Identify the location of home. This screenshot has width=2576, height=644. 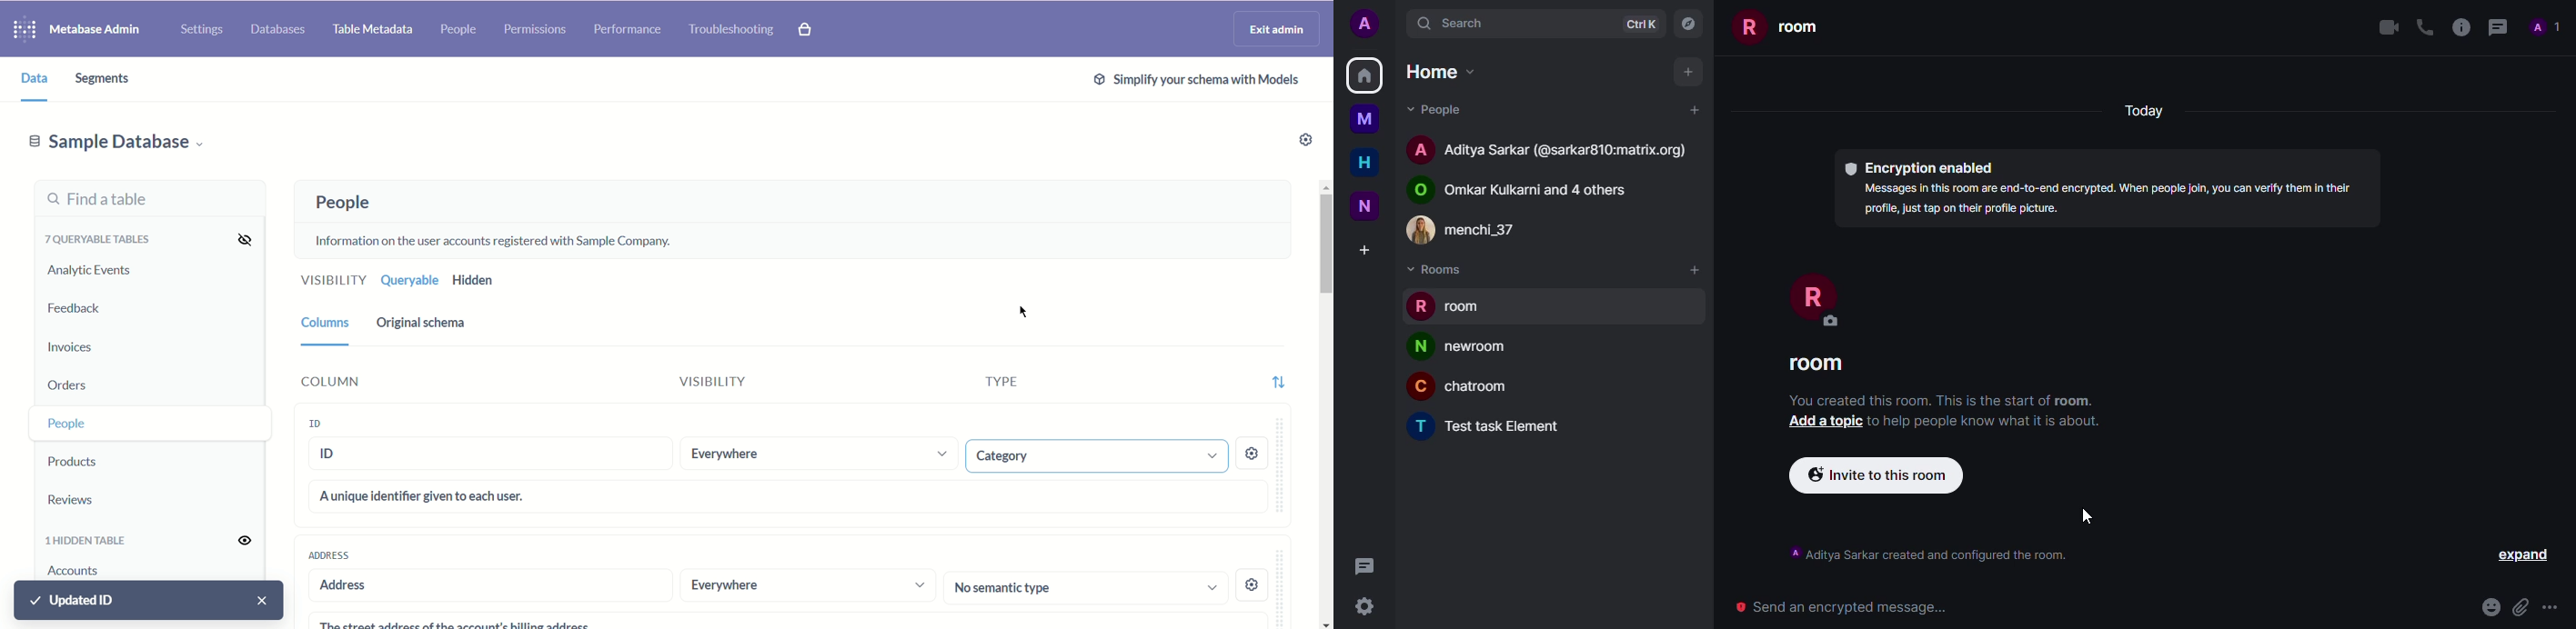
(1367, 162).